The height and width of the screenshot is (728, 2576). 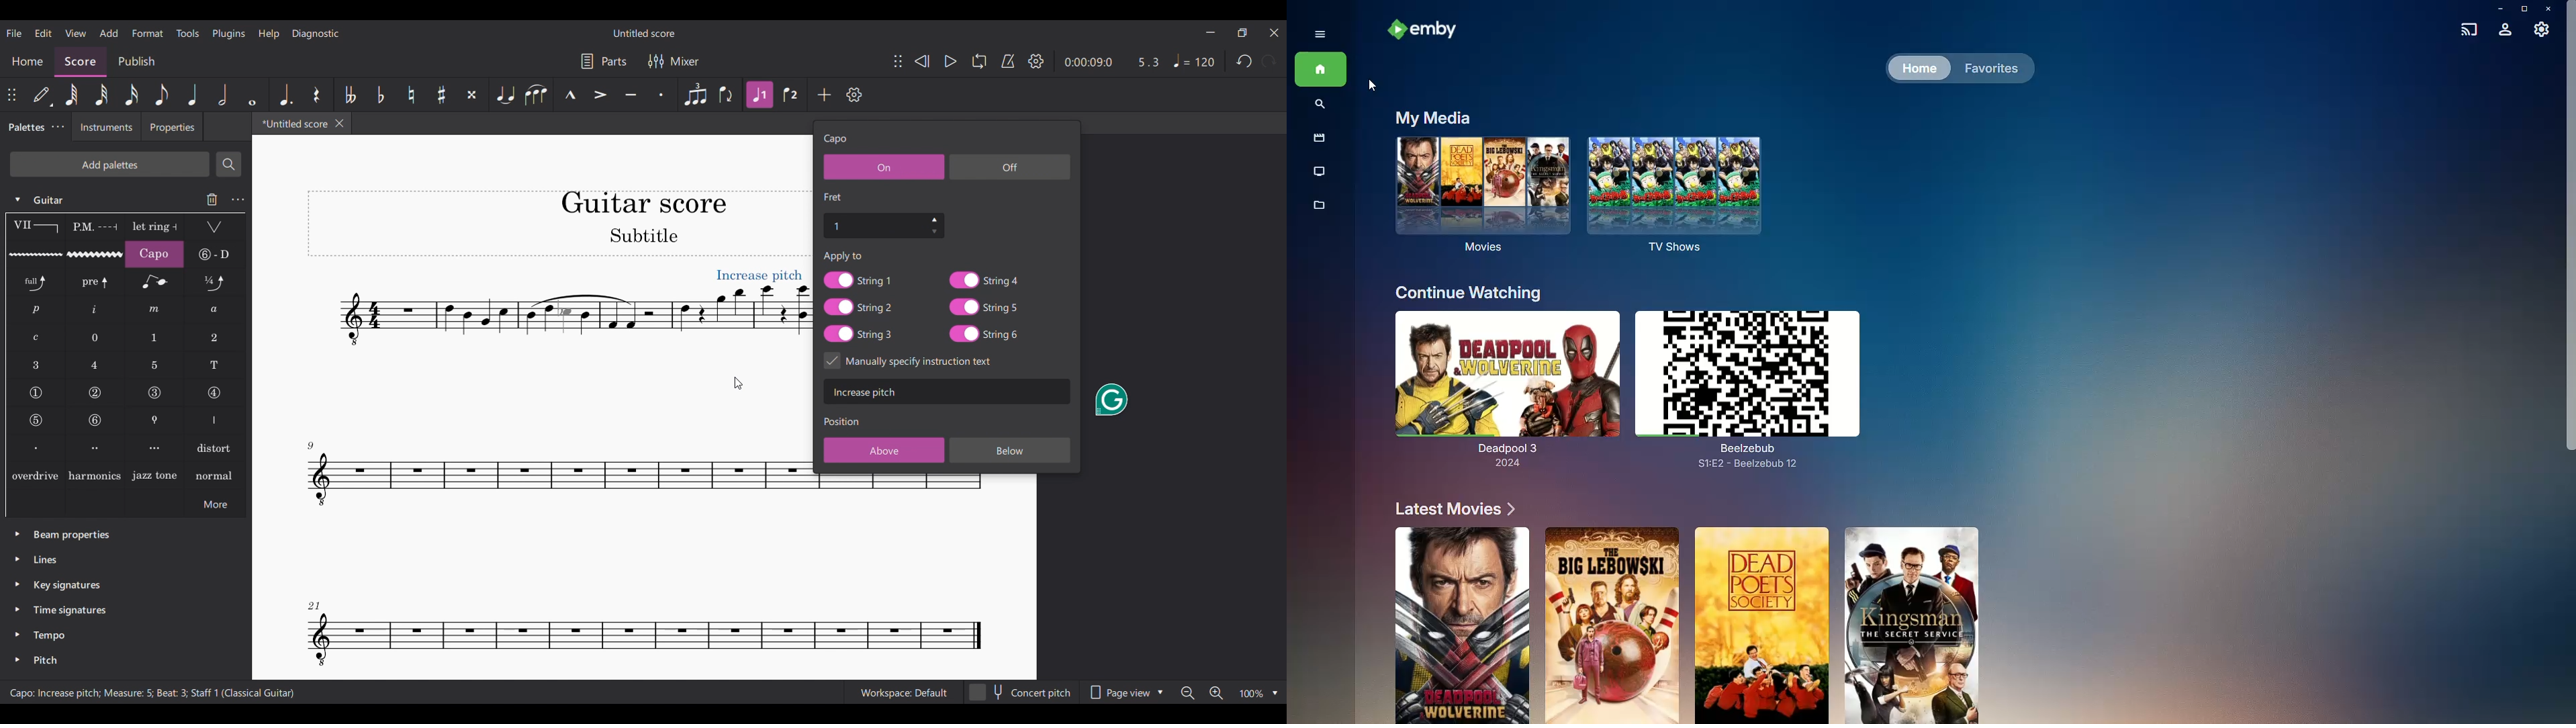 What do you see at coordinates (11, 95) in the screenshot?
I see `Change position` at bounding box center [11, 95].